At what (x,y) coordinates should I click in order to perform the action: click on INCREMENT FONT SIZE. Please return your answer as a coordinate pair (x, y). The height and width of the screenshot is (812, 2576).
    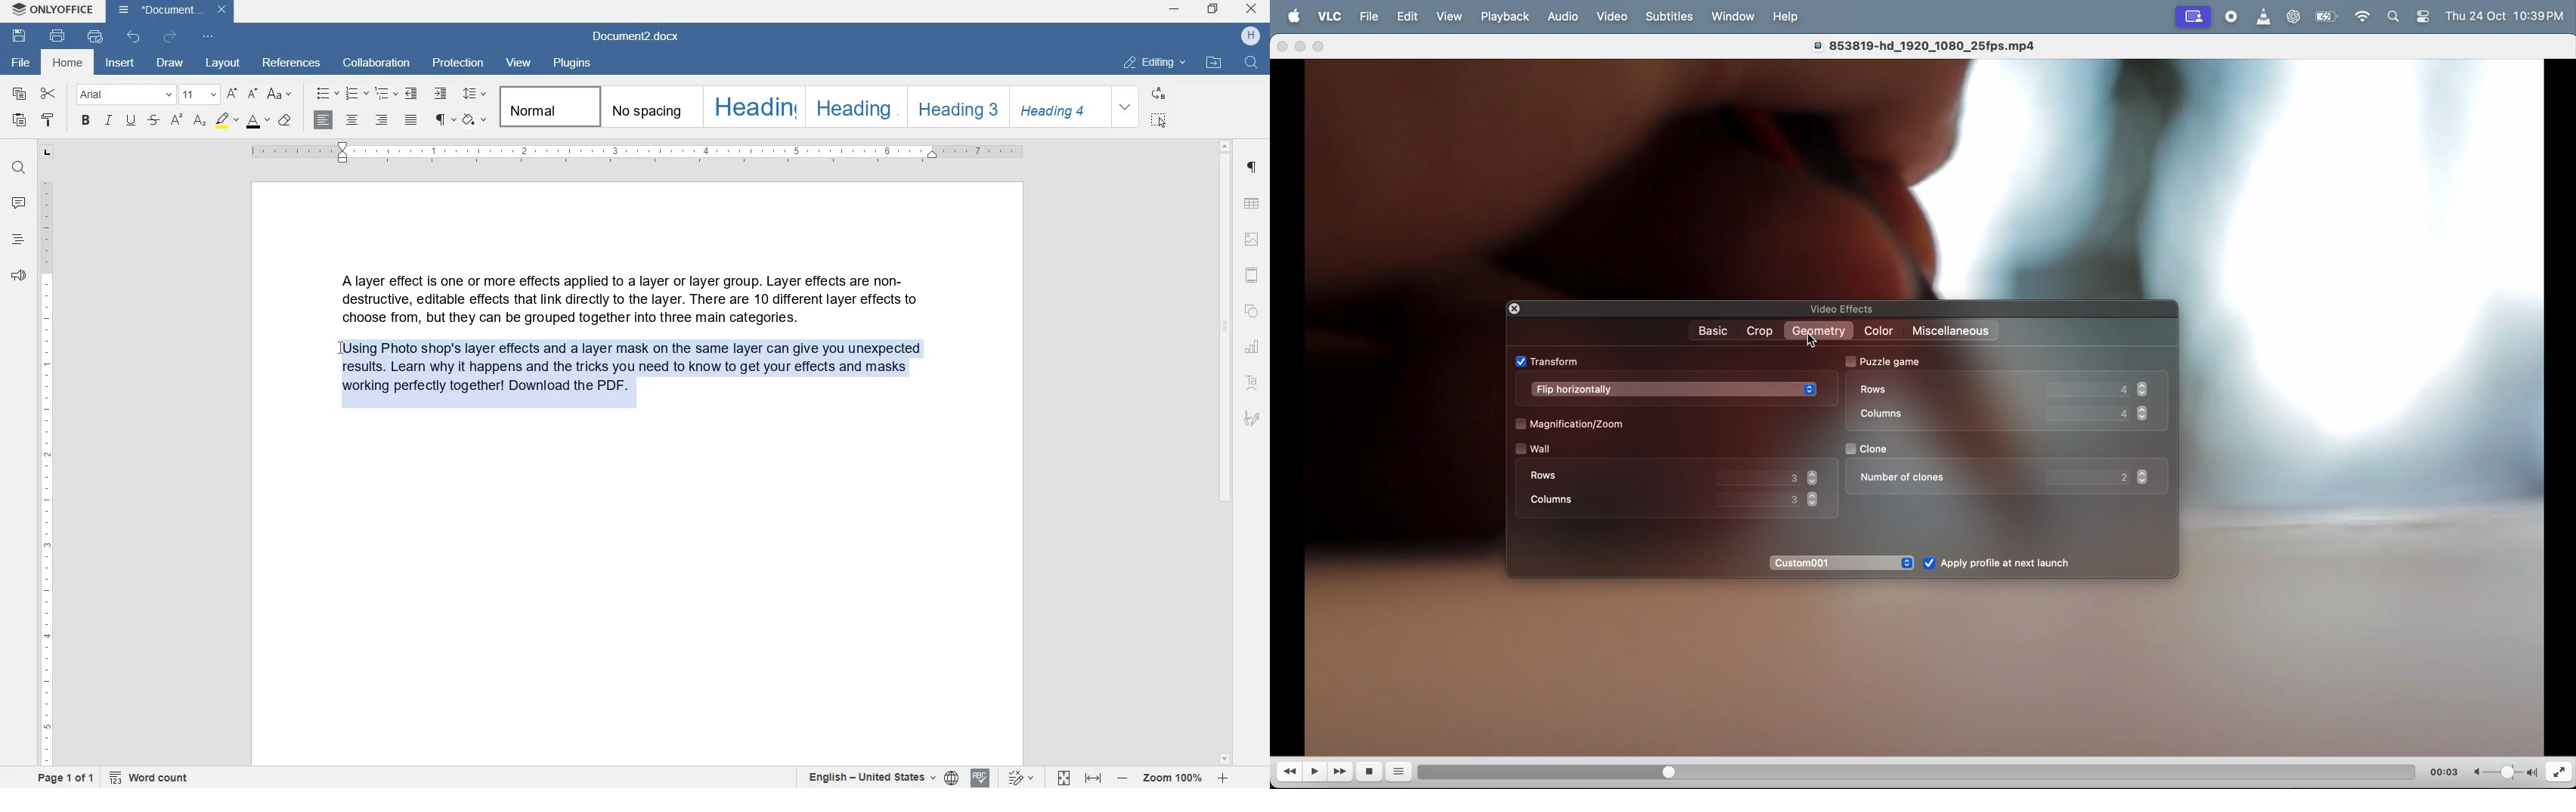
    Looking at the image, I should click on (232, 93).